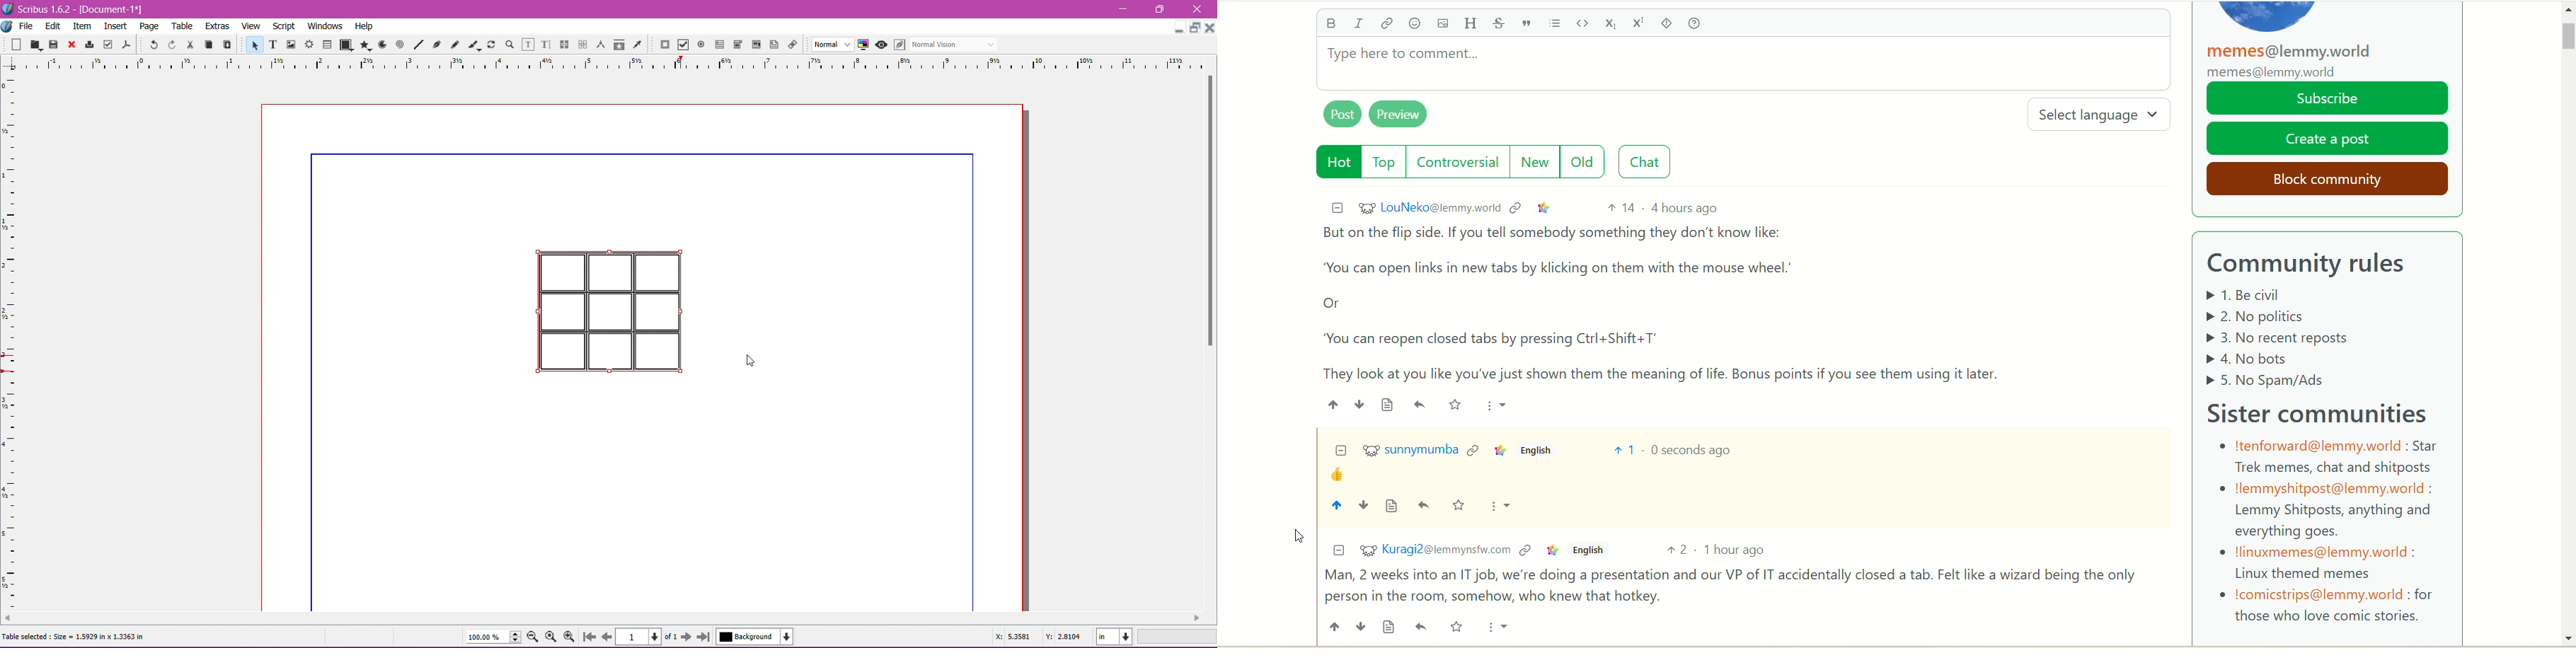 This screenshot has width=2576, height=672. Describe the element at coordinates (1338, 116) in the screenshot. I see `post` at that location.